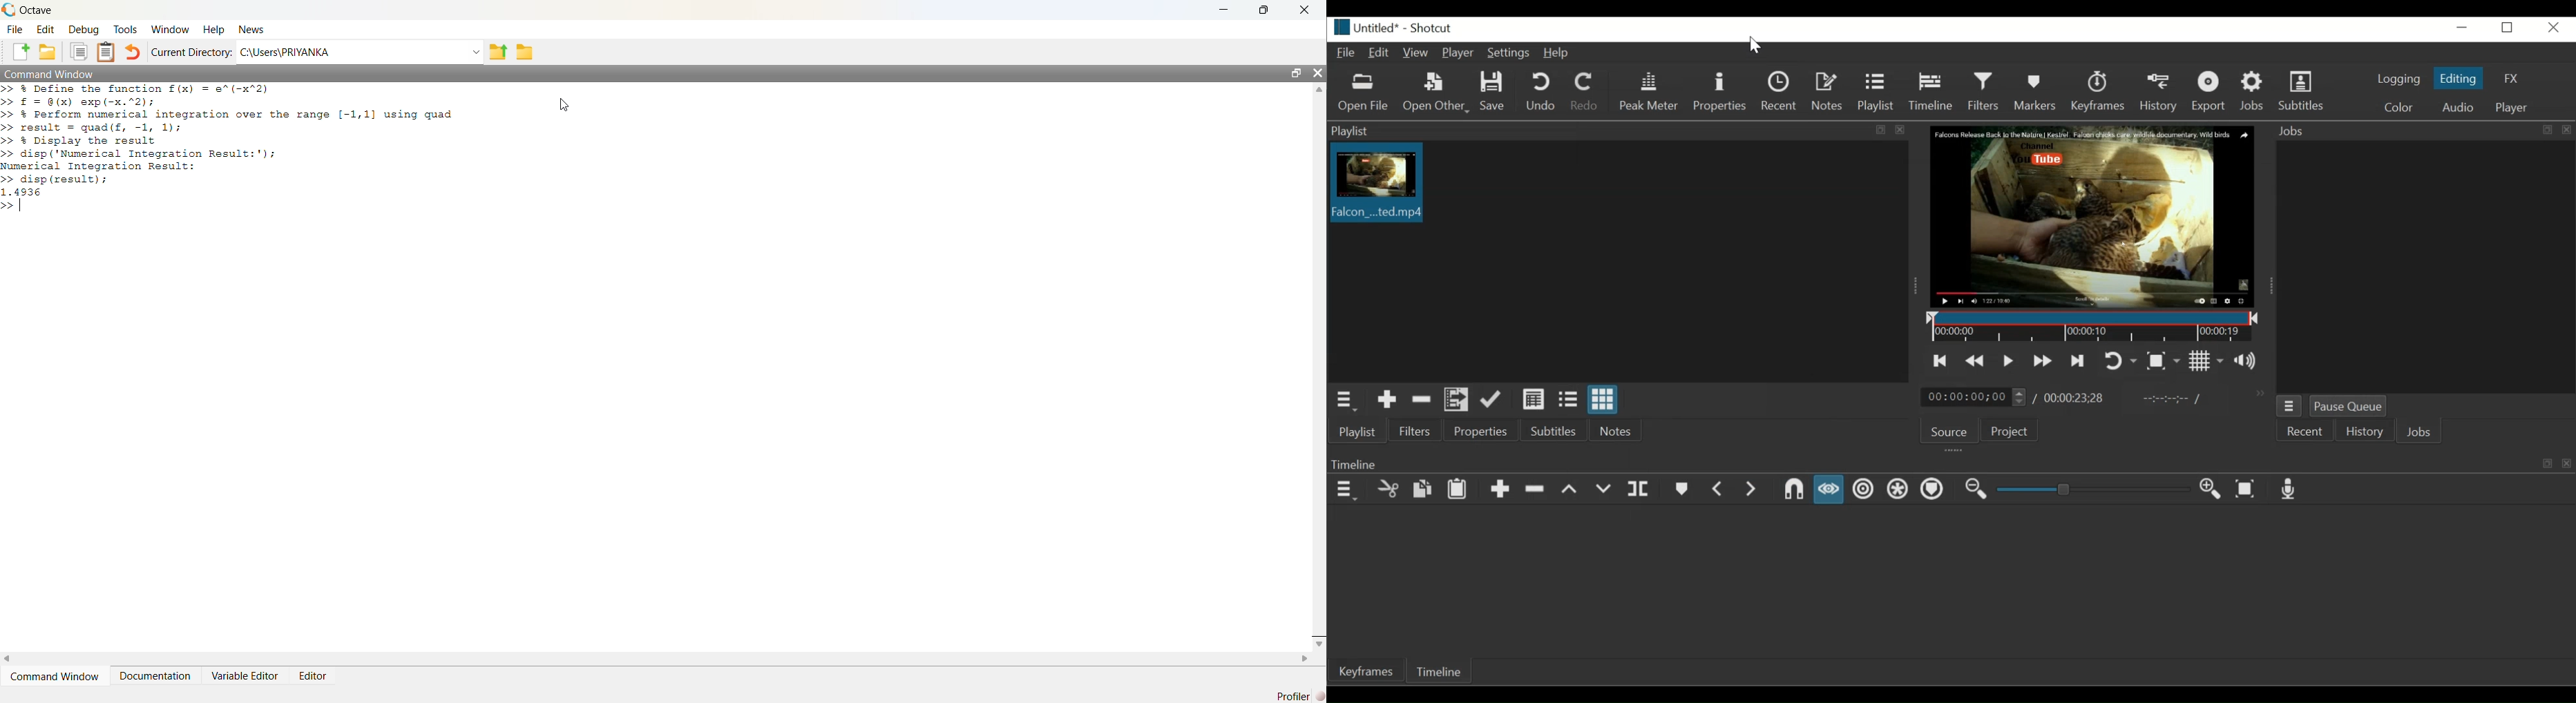 This screenshot has height=728, width=2576. What do you see at coordinates (2291, 489) in the screenshot?
I see `Record audio` at bounding box center [2291, 489].